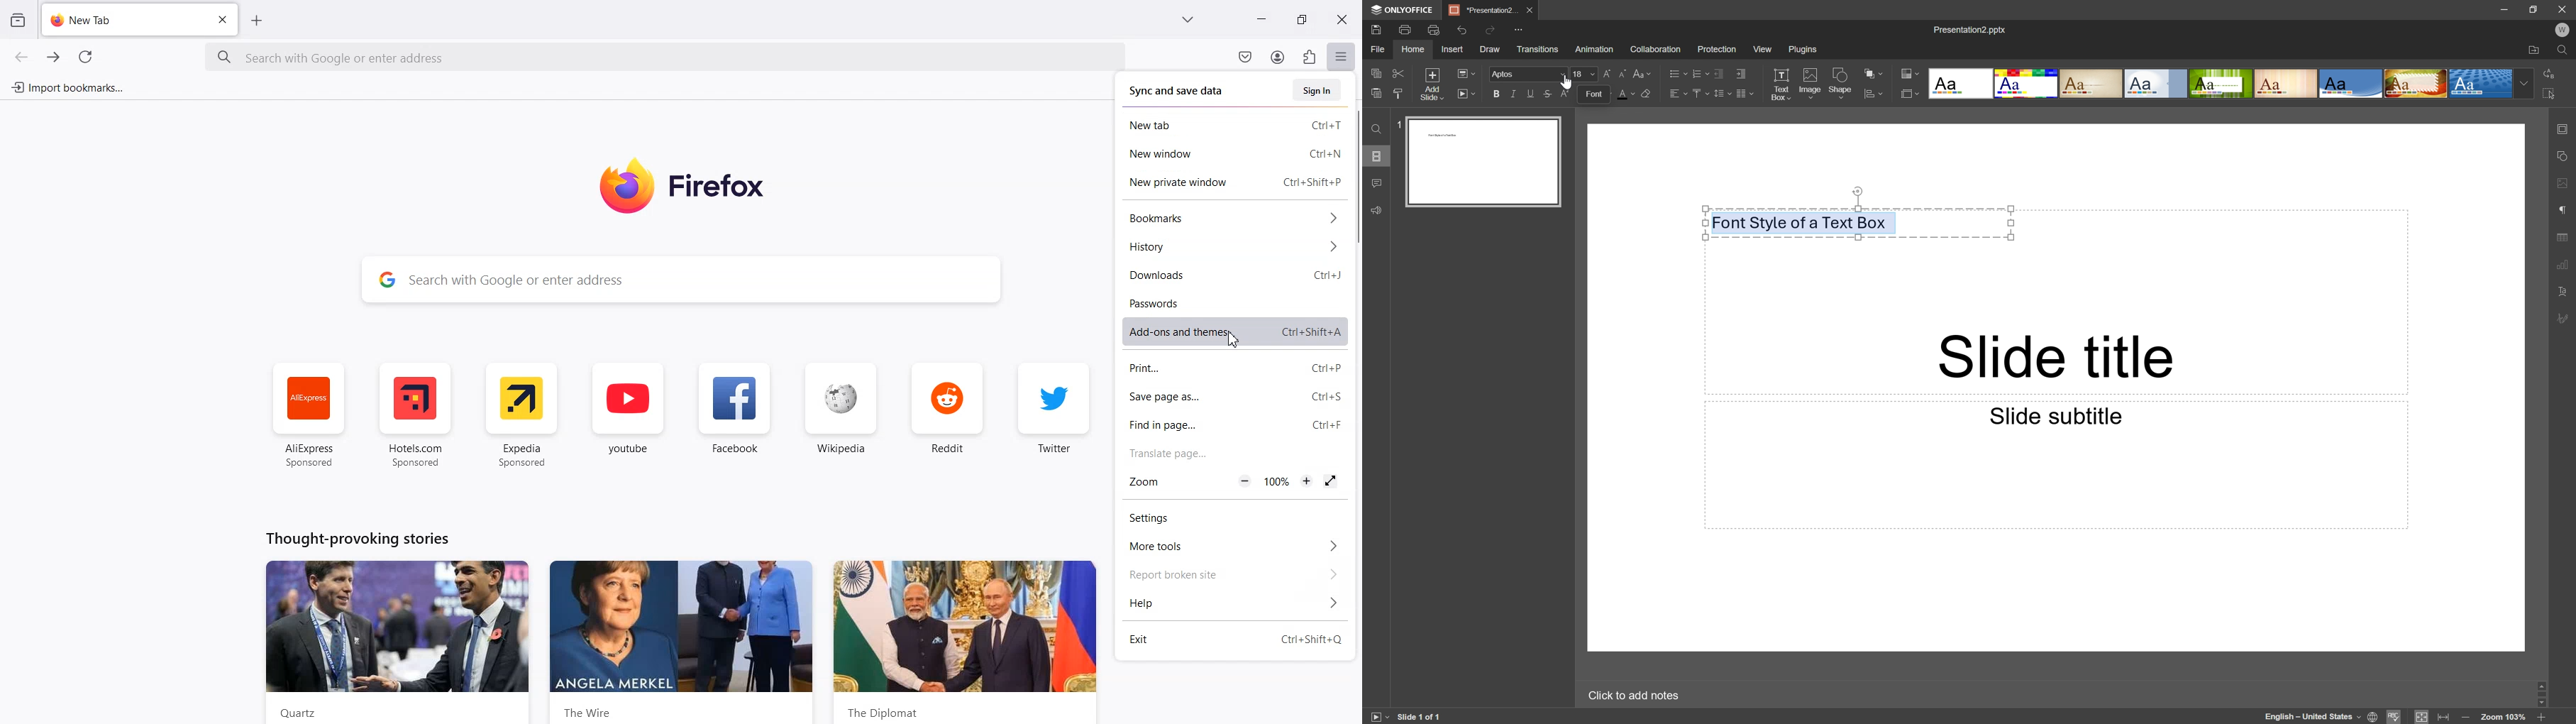 This screenshot has width=2576, height=728. Describe the element at coordinates (1377, 127) in the screenshot. I see `Find` at that location.